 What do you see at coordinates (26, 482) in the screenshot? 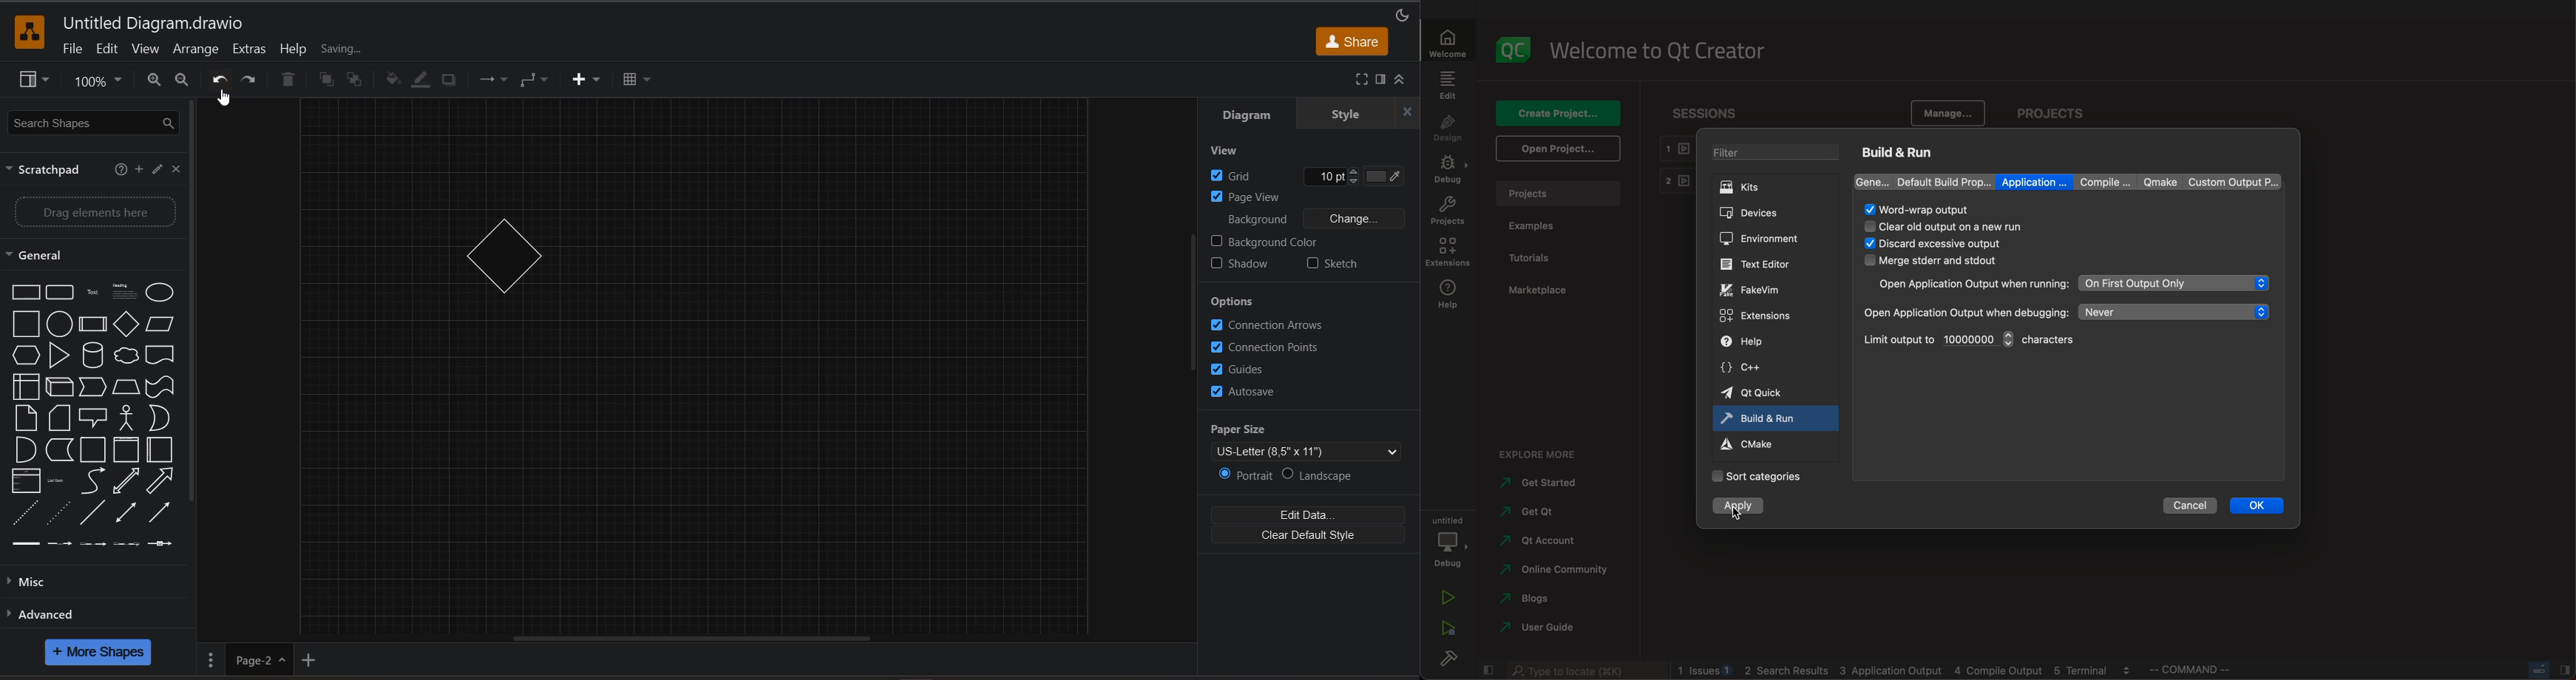
I see `Item List` at bounding box center [26, 482].